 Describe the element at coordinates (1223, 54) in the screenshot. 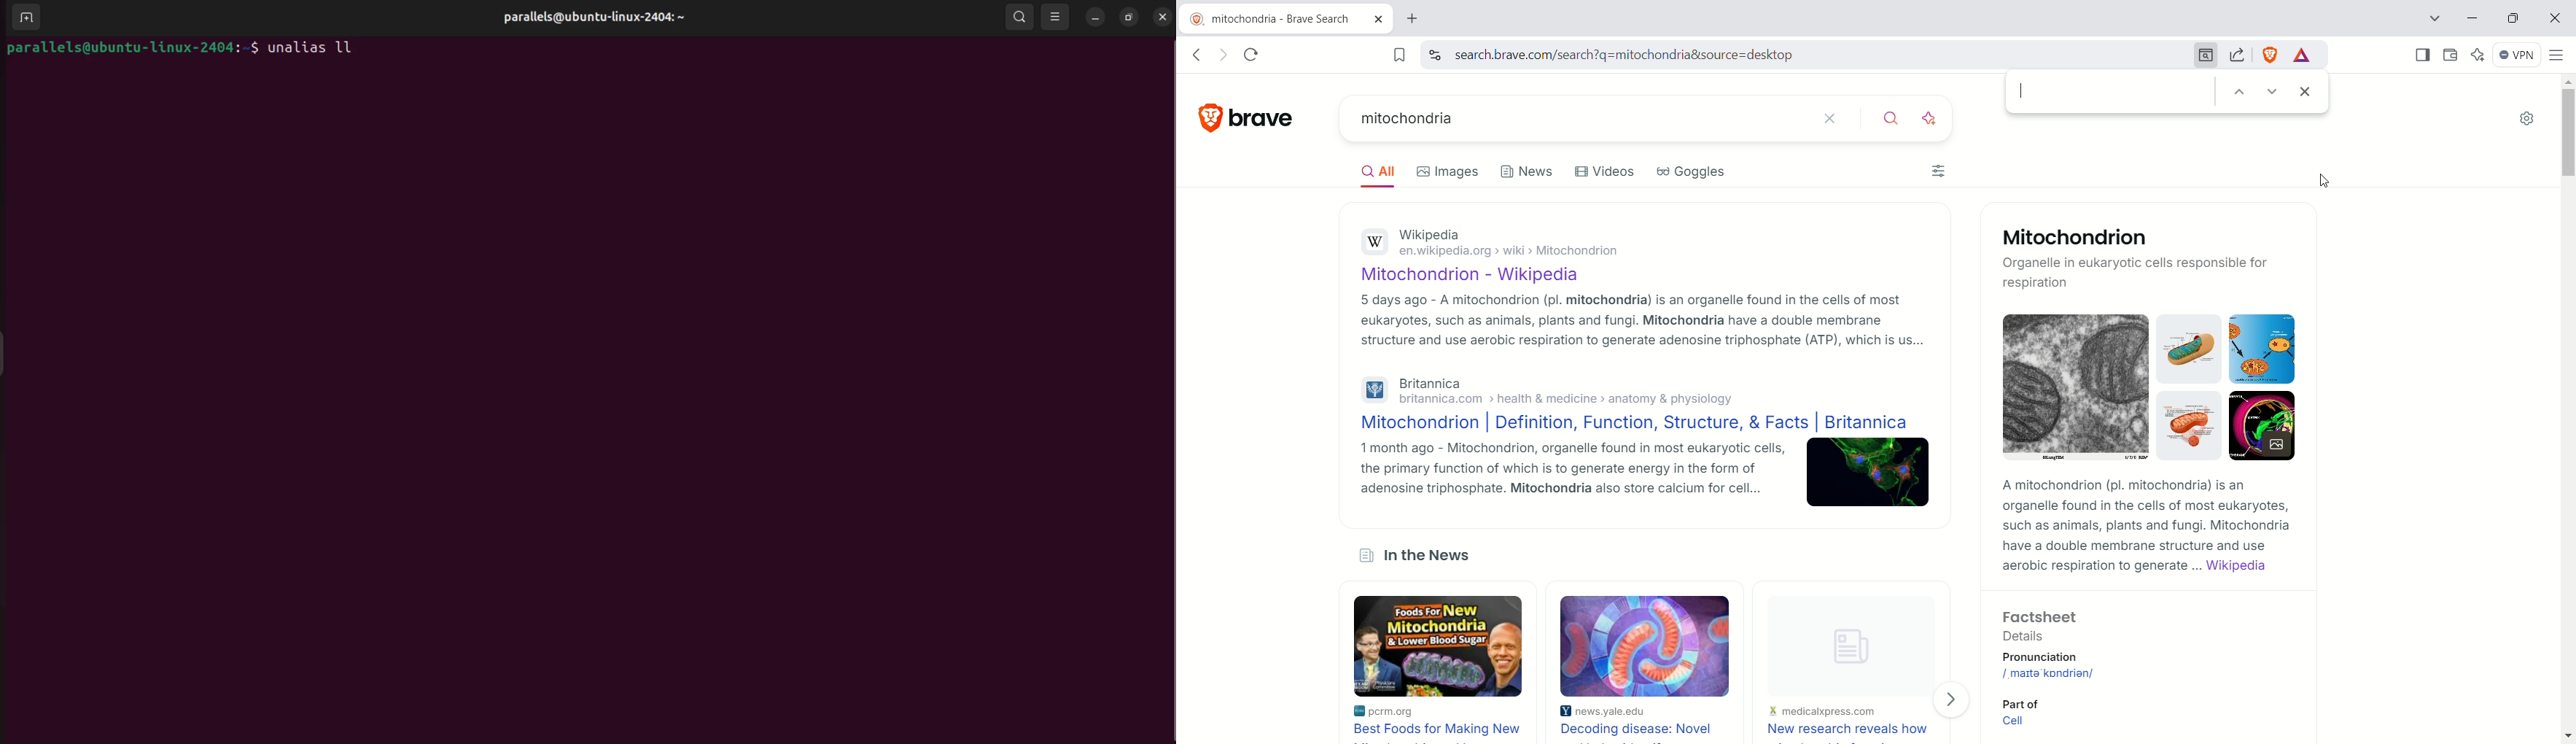

I see `click to go forward, hold to see history` at that location.